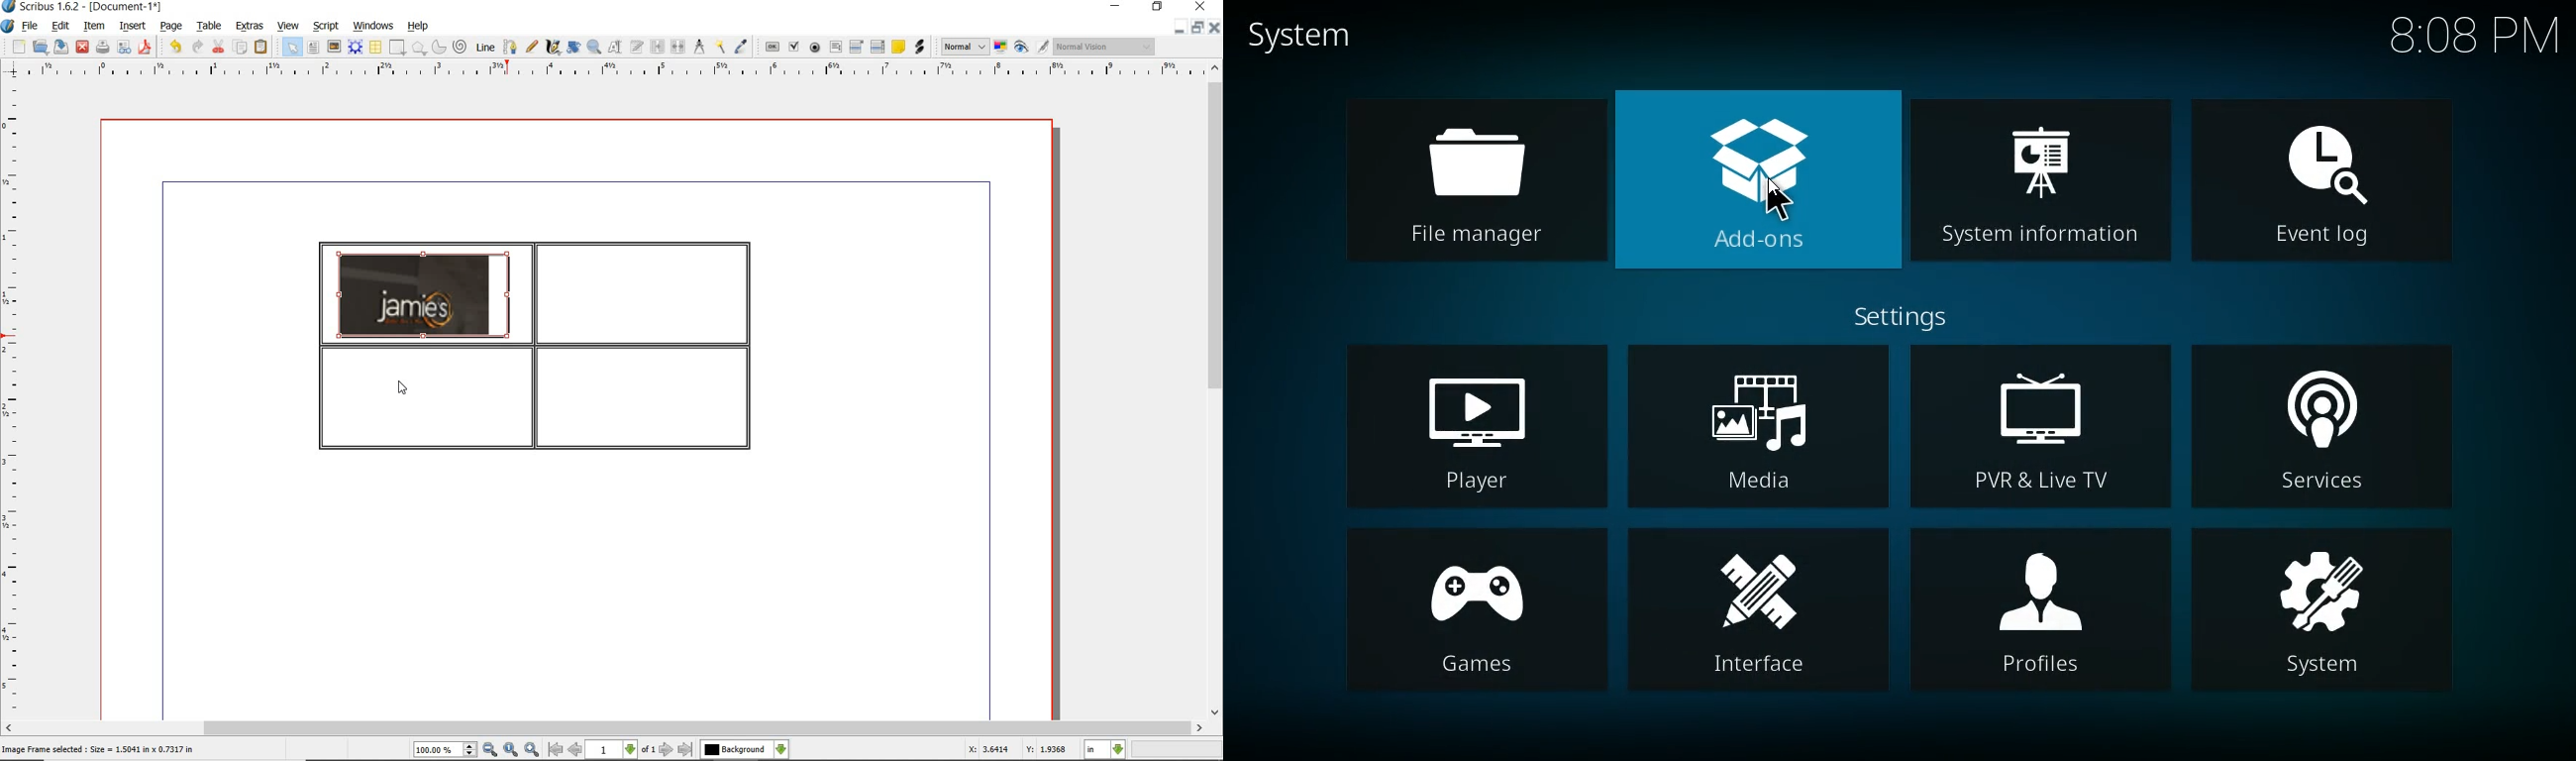  I want to click on preflight verifier, so click(124, 48).